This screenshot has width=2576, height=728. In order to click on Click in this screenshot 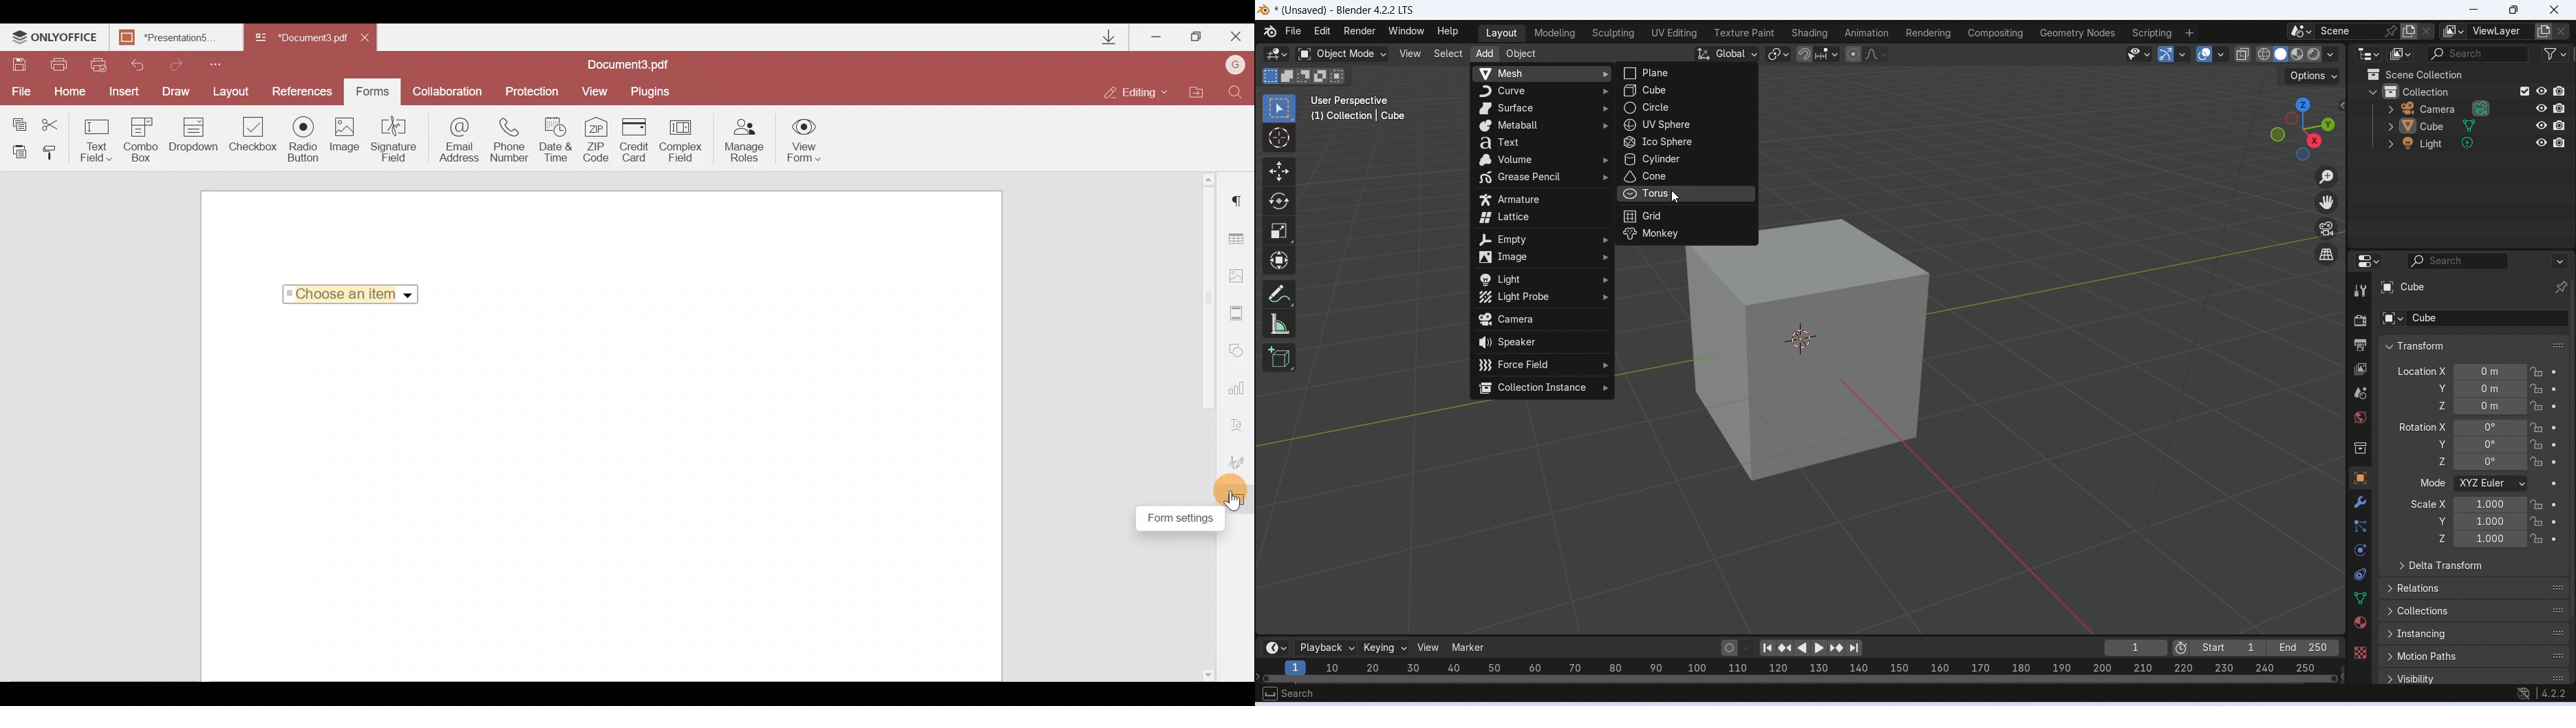, I will do `click(2304, 129)`.